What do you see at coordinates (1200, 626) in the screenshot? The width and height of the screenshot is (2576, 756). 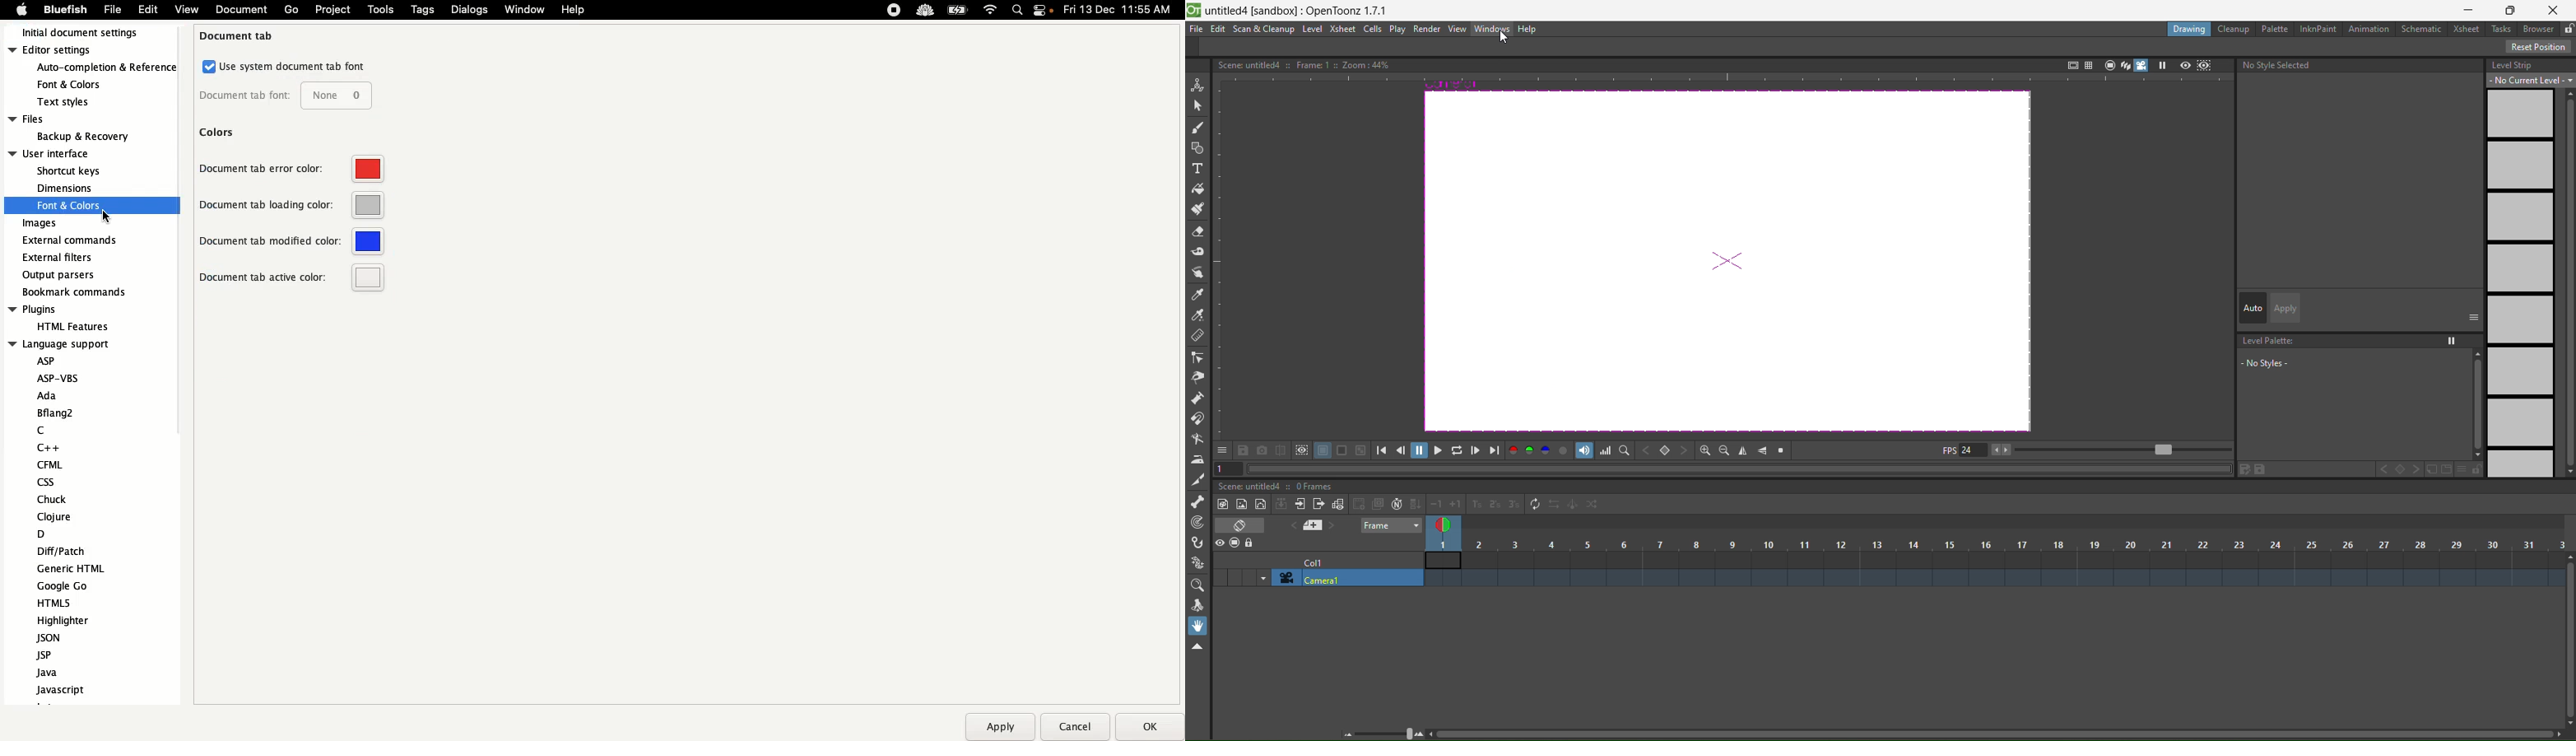 I see `hand tool` at bounding box center [1200, 626].